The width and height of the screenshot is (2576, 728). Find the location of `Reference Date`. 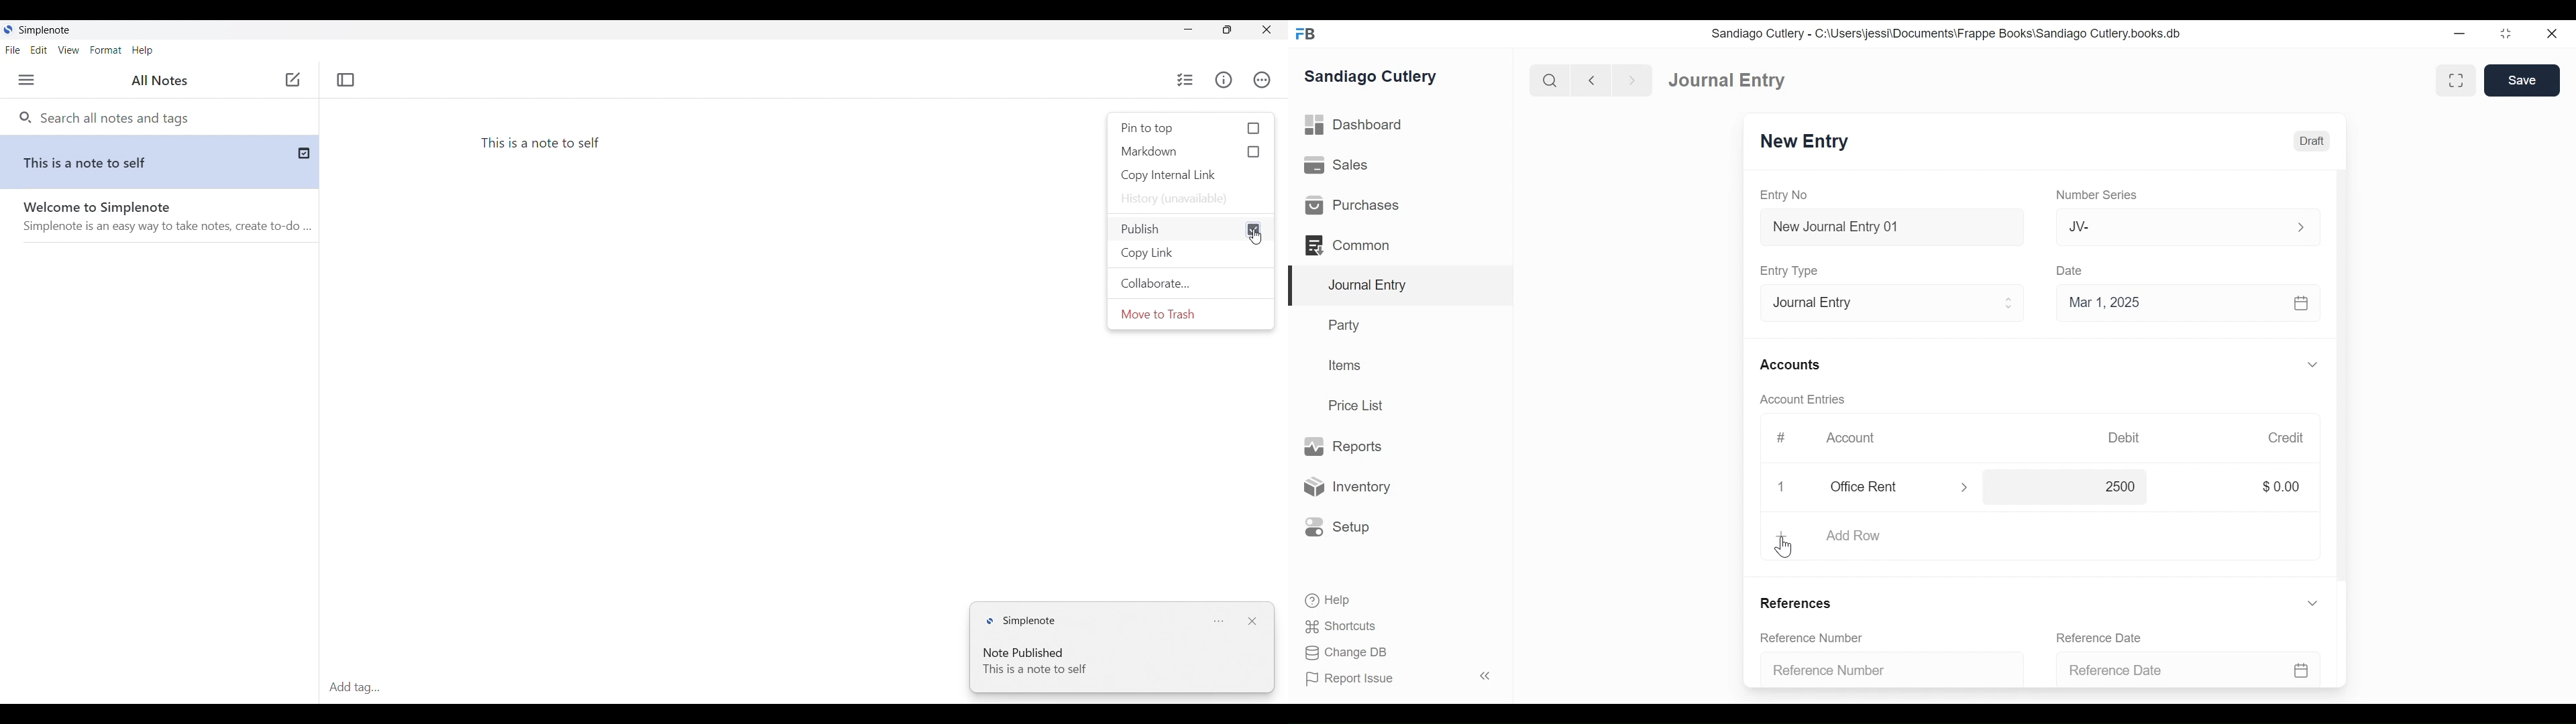

Reference Date is located at coordinates (2200, 670).